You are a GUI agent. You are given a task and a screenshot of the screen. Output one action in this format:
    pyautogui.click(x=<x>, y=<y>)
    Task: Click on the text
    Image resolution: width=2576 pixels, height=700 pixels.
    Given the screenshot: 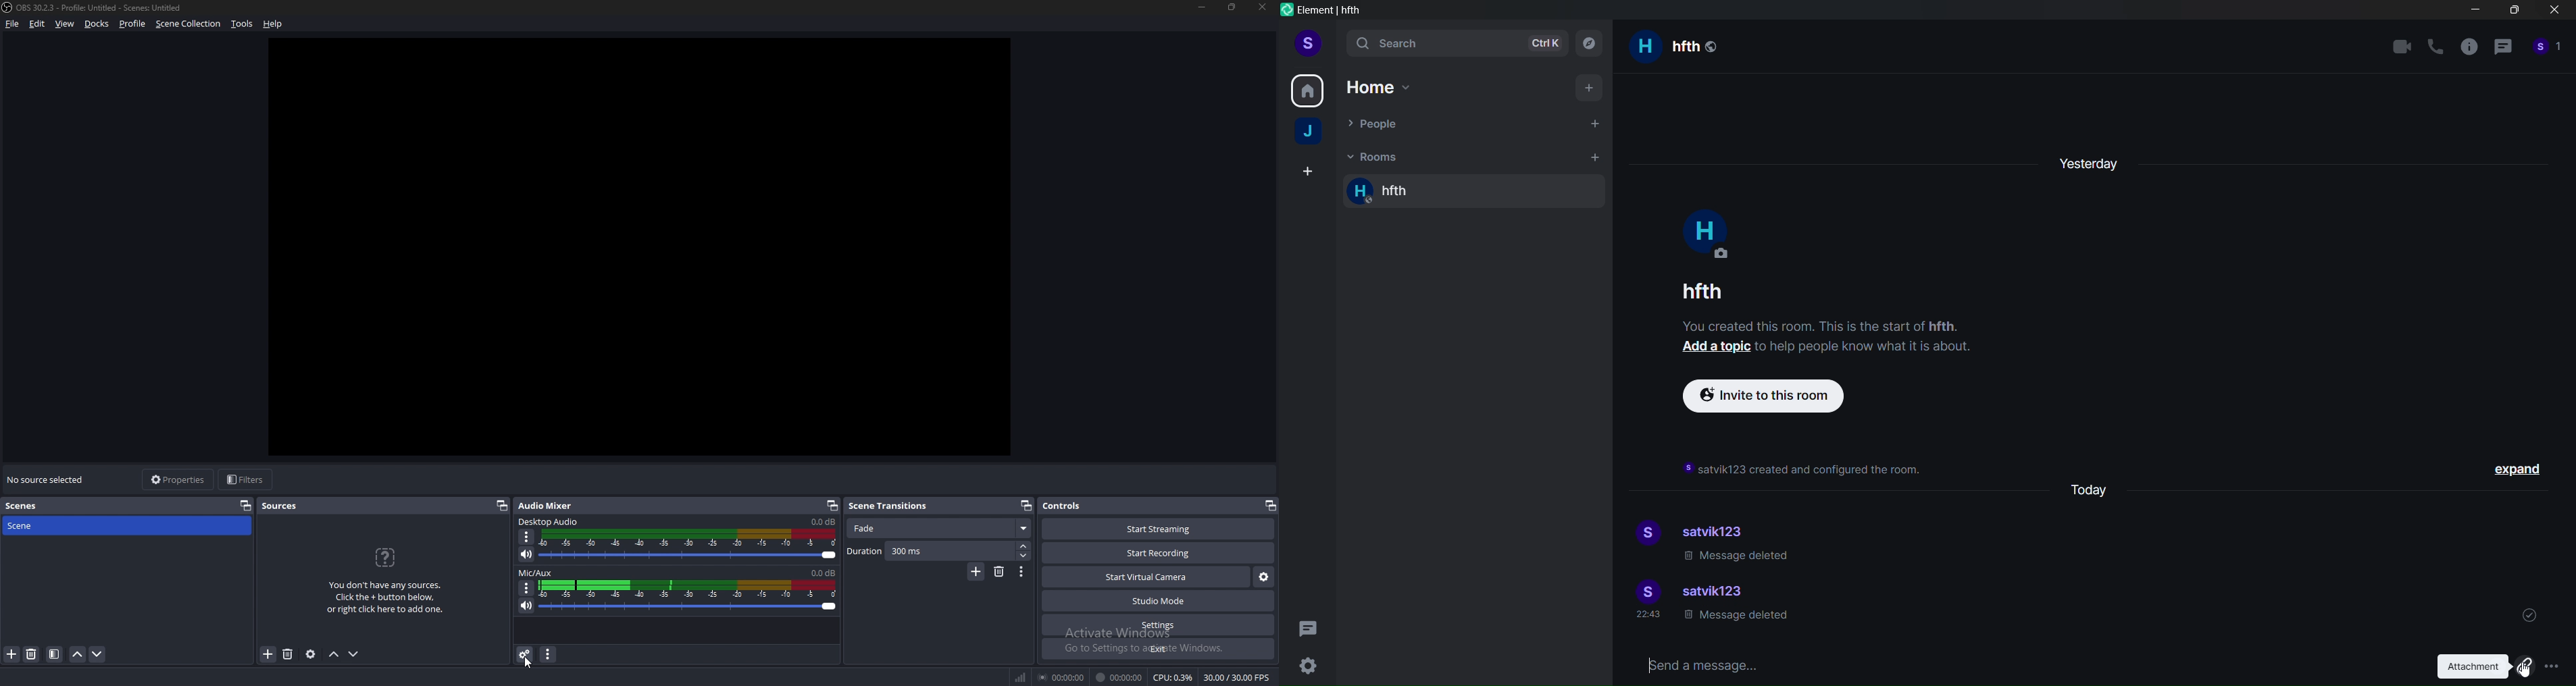 What is the action you would take?
    pyautogui.click(x=1834, y=339)
    